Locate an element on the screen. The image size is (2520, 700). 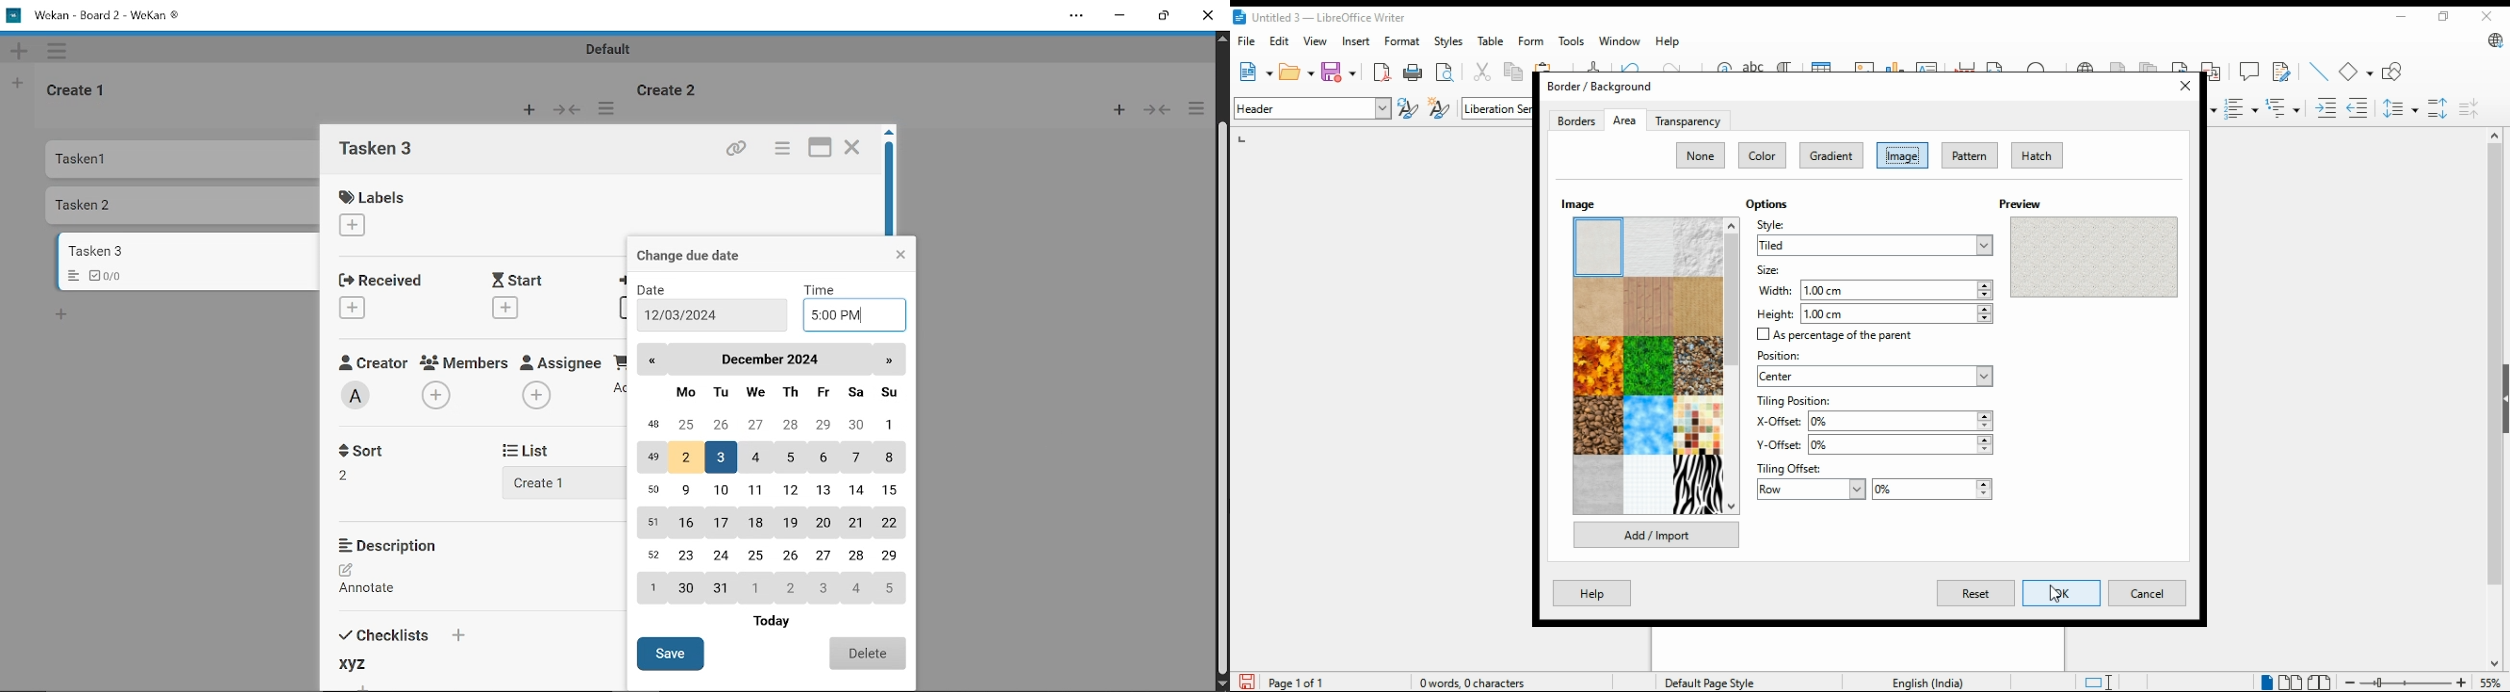
print is located at coordinates (1414, 72).